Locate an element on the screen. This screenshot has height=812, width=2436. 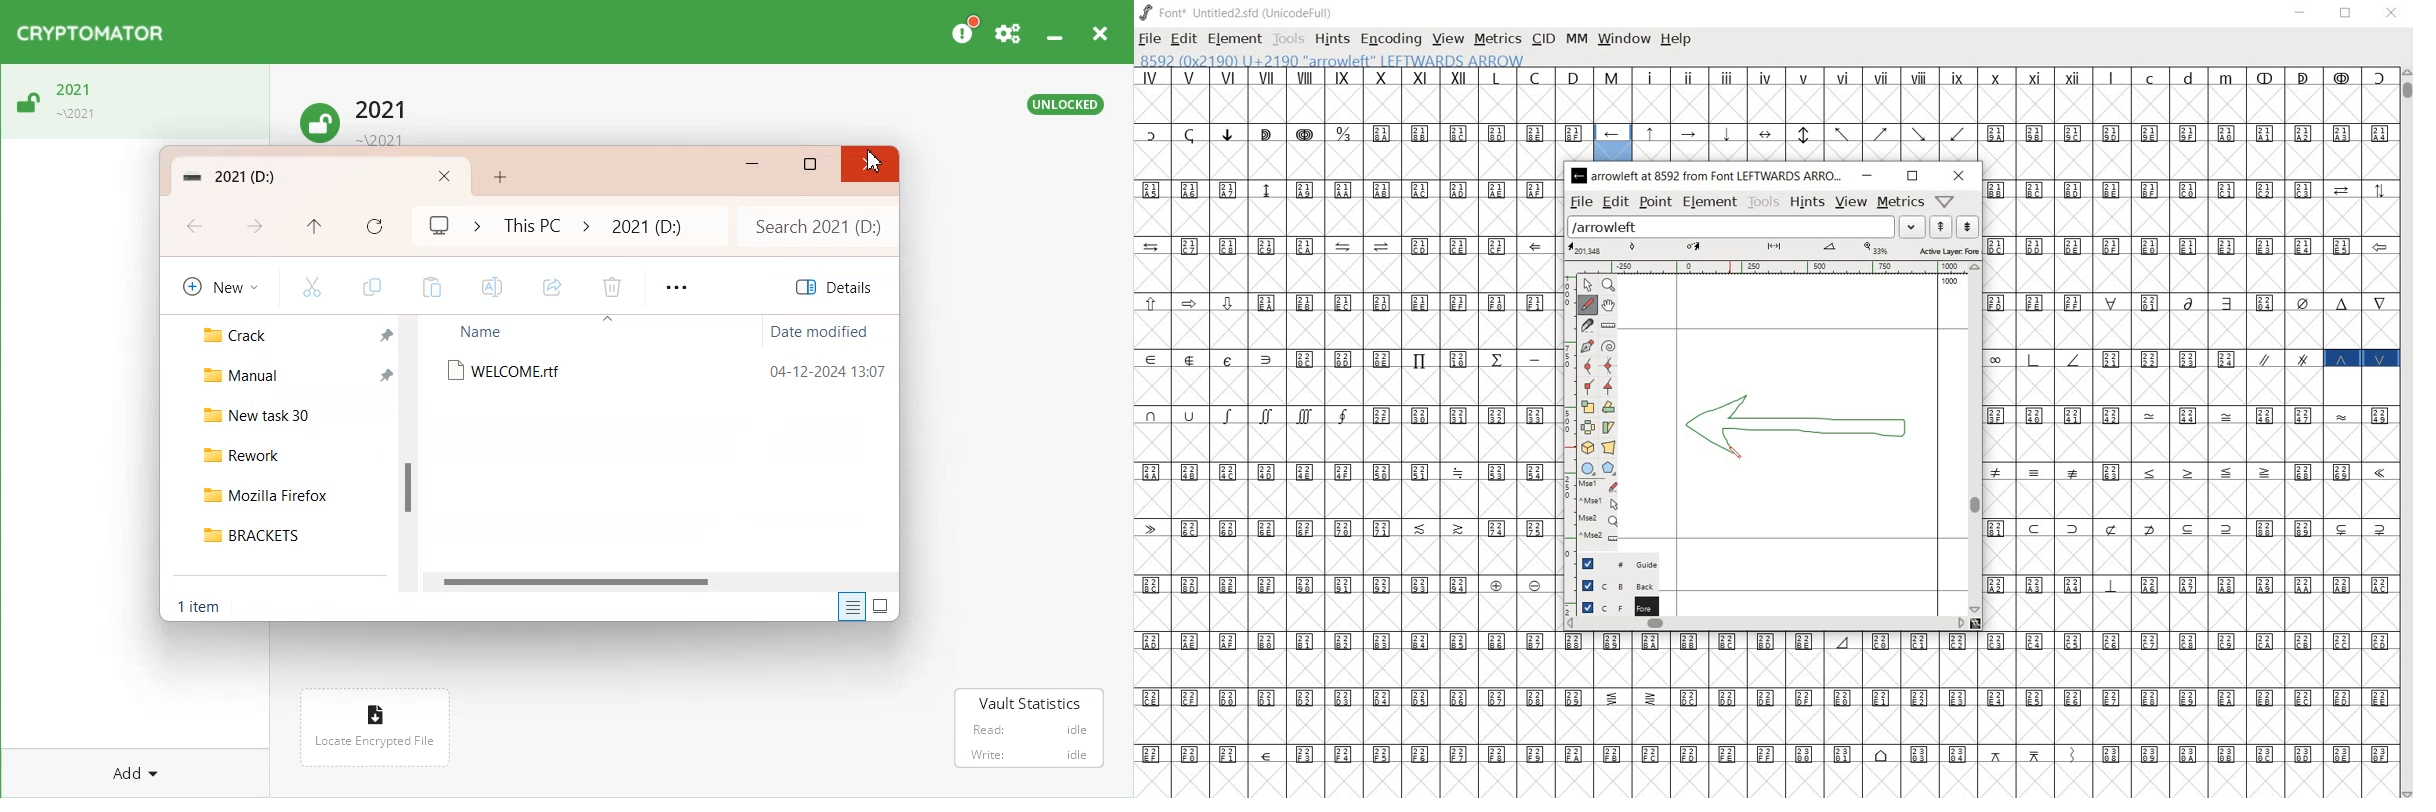
designing back arrow glyph is located at coordinates (1799, 428).